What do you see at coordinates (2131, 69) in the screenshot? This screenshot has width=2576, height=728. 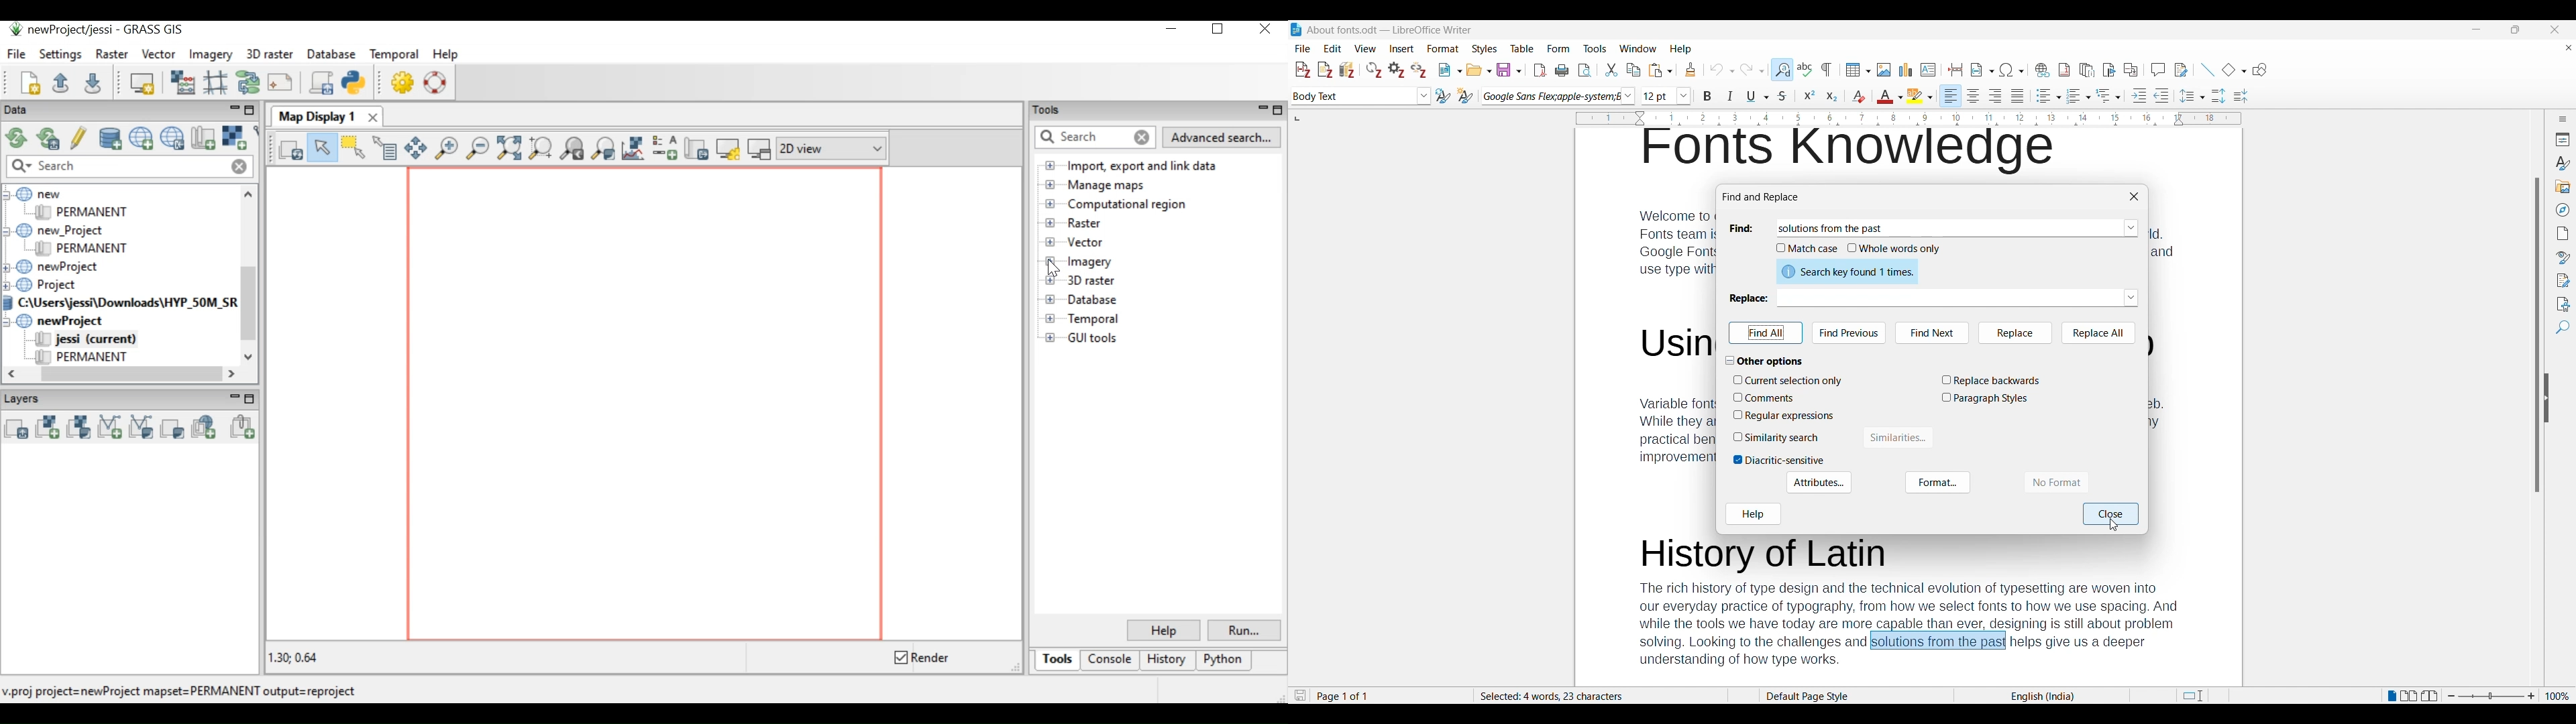 I see `Insert cross-reference` at bounding box center [2131, 69].